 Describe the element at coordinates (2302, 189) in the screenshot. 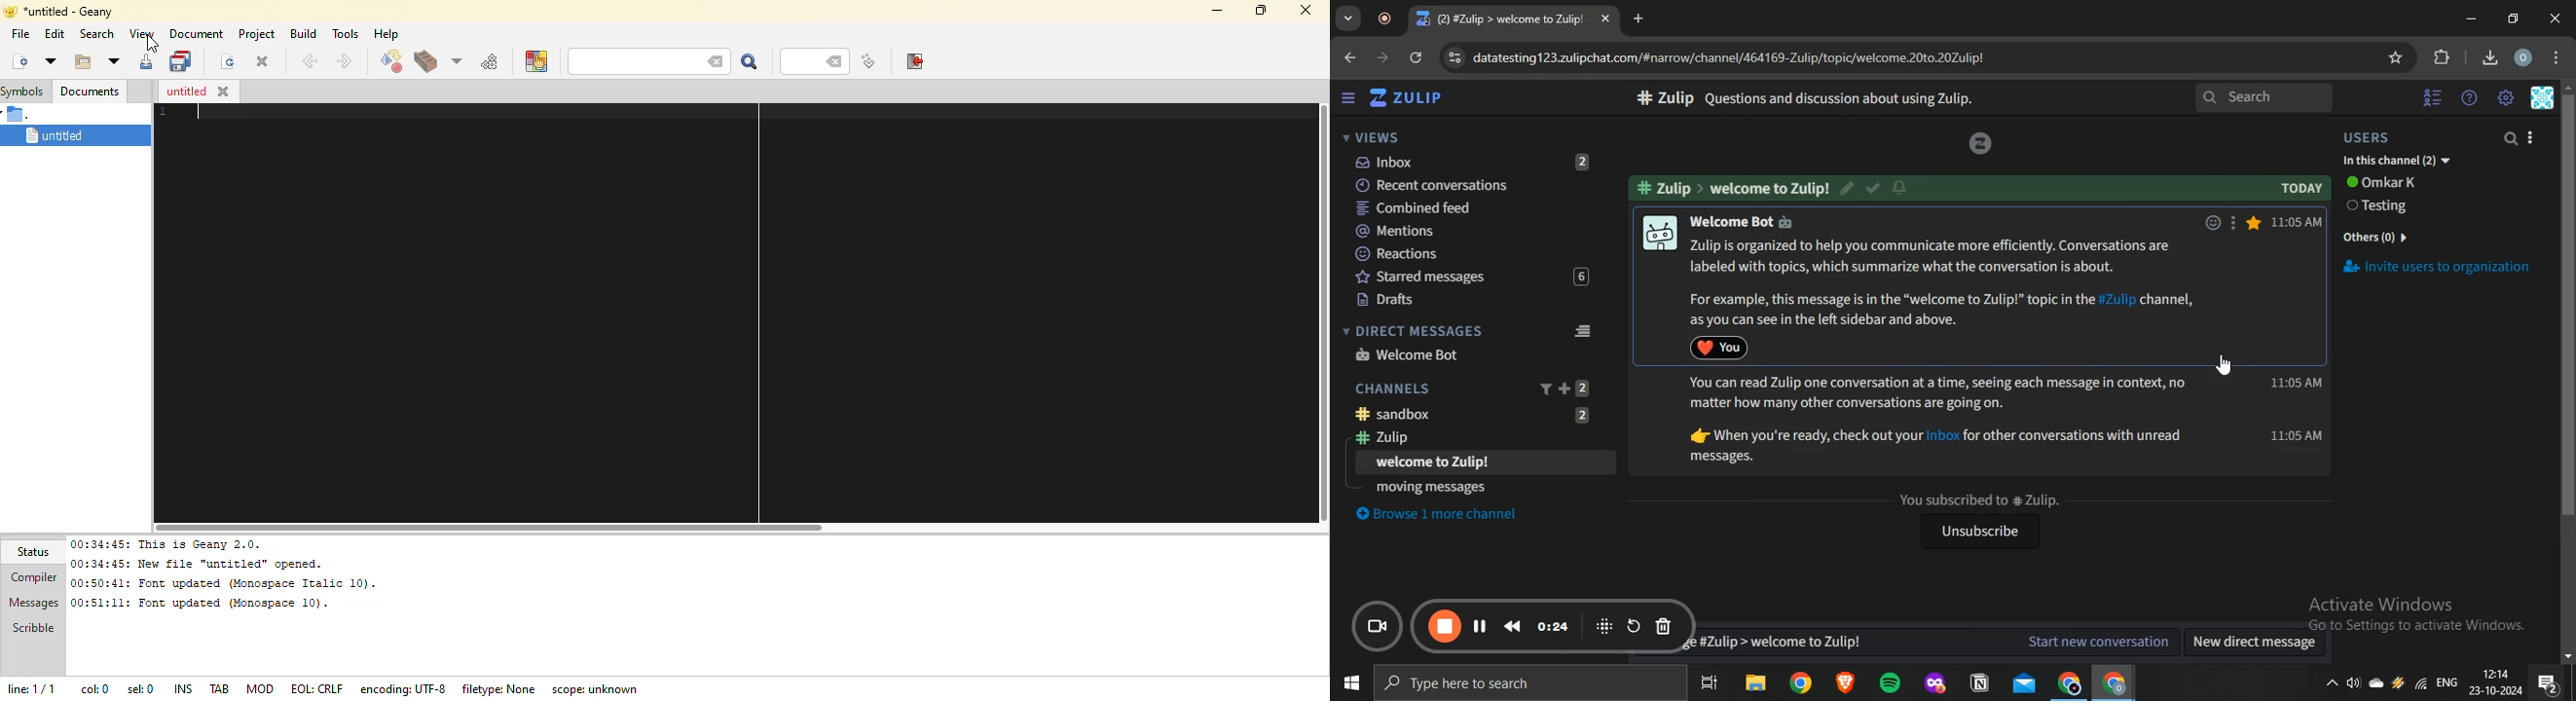

I see `today` at that location.